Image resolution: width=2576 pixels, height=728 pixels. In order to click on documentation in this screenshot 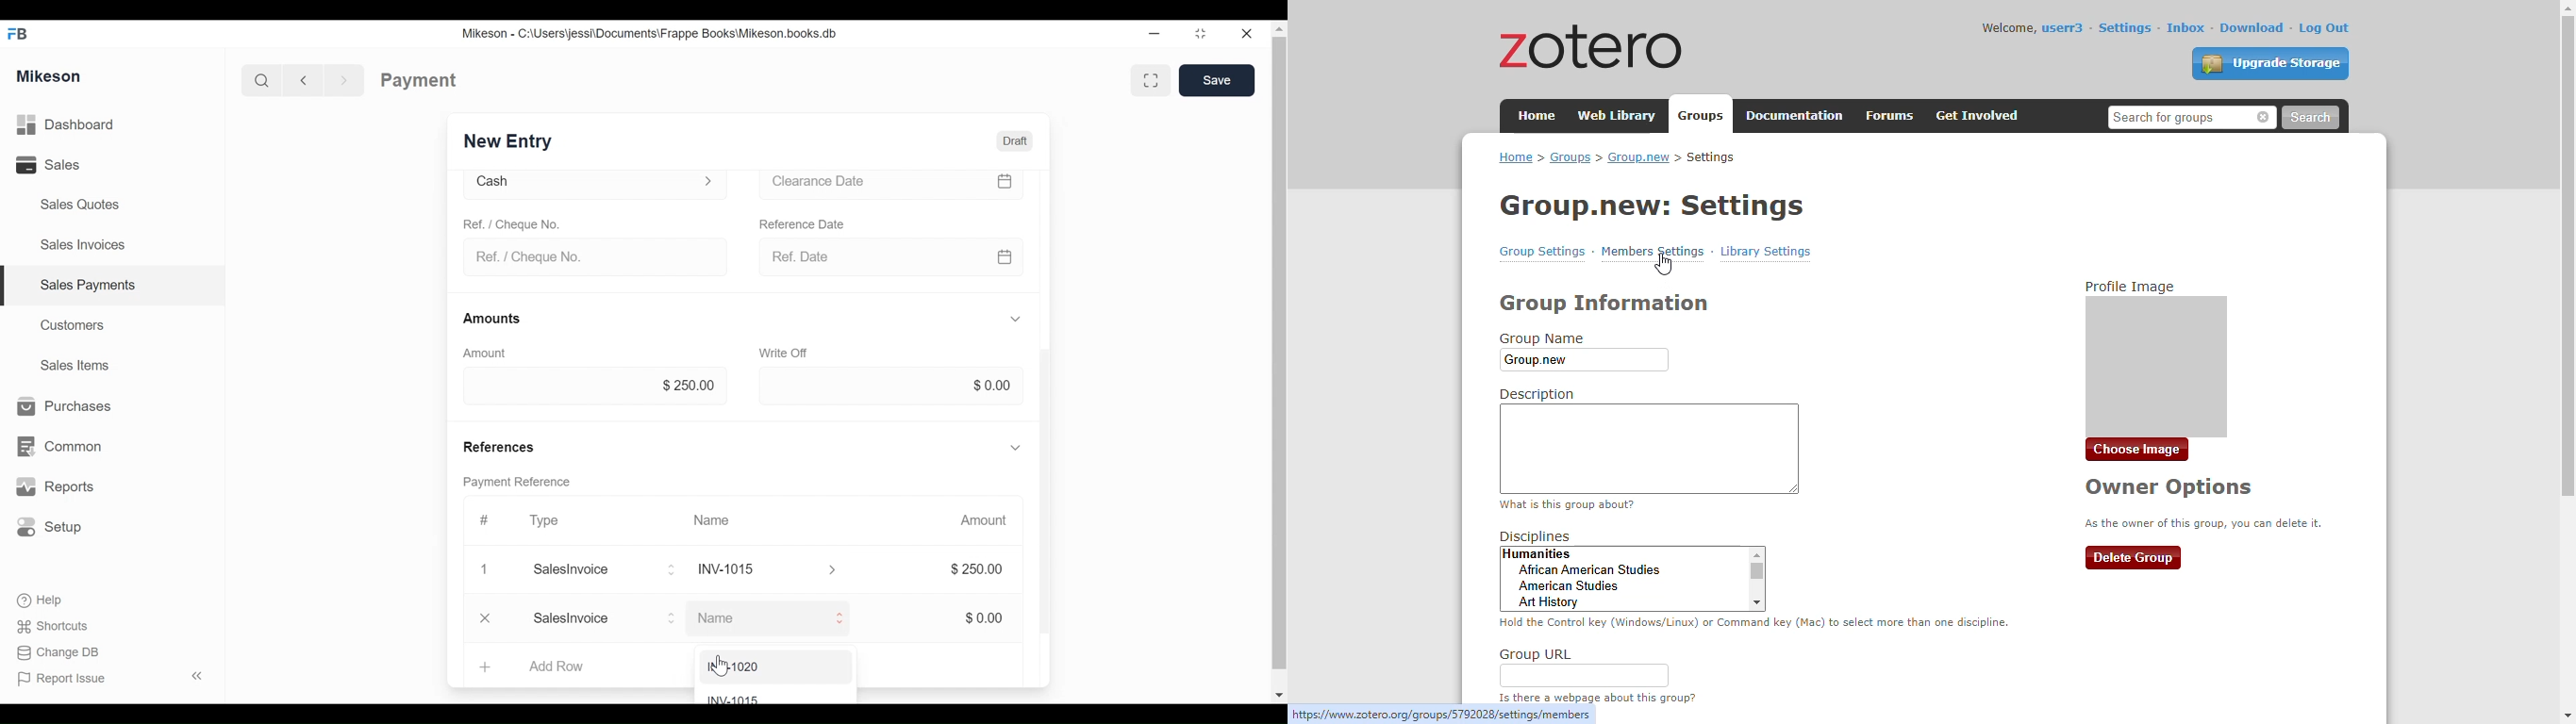, I will do `click(1795, 116)`.